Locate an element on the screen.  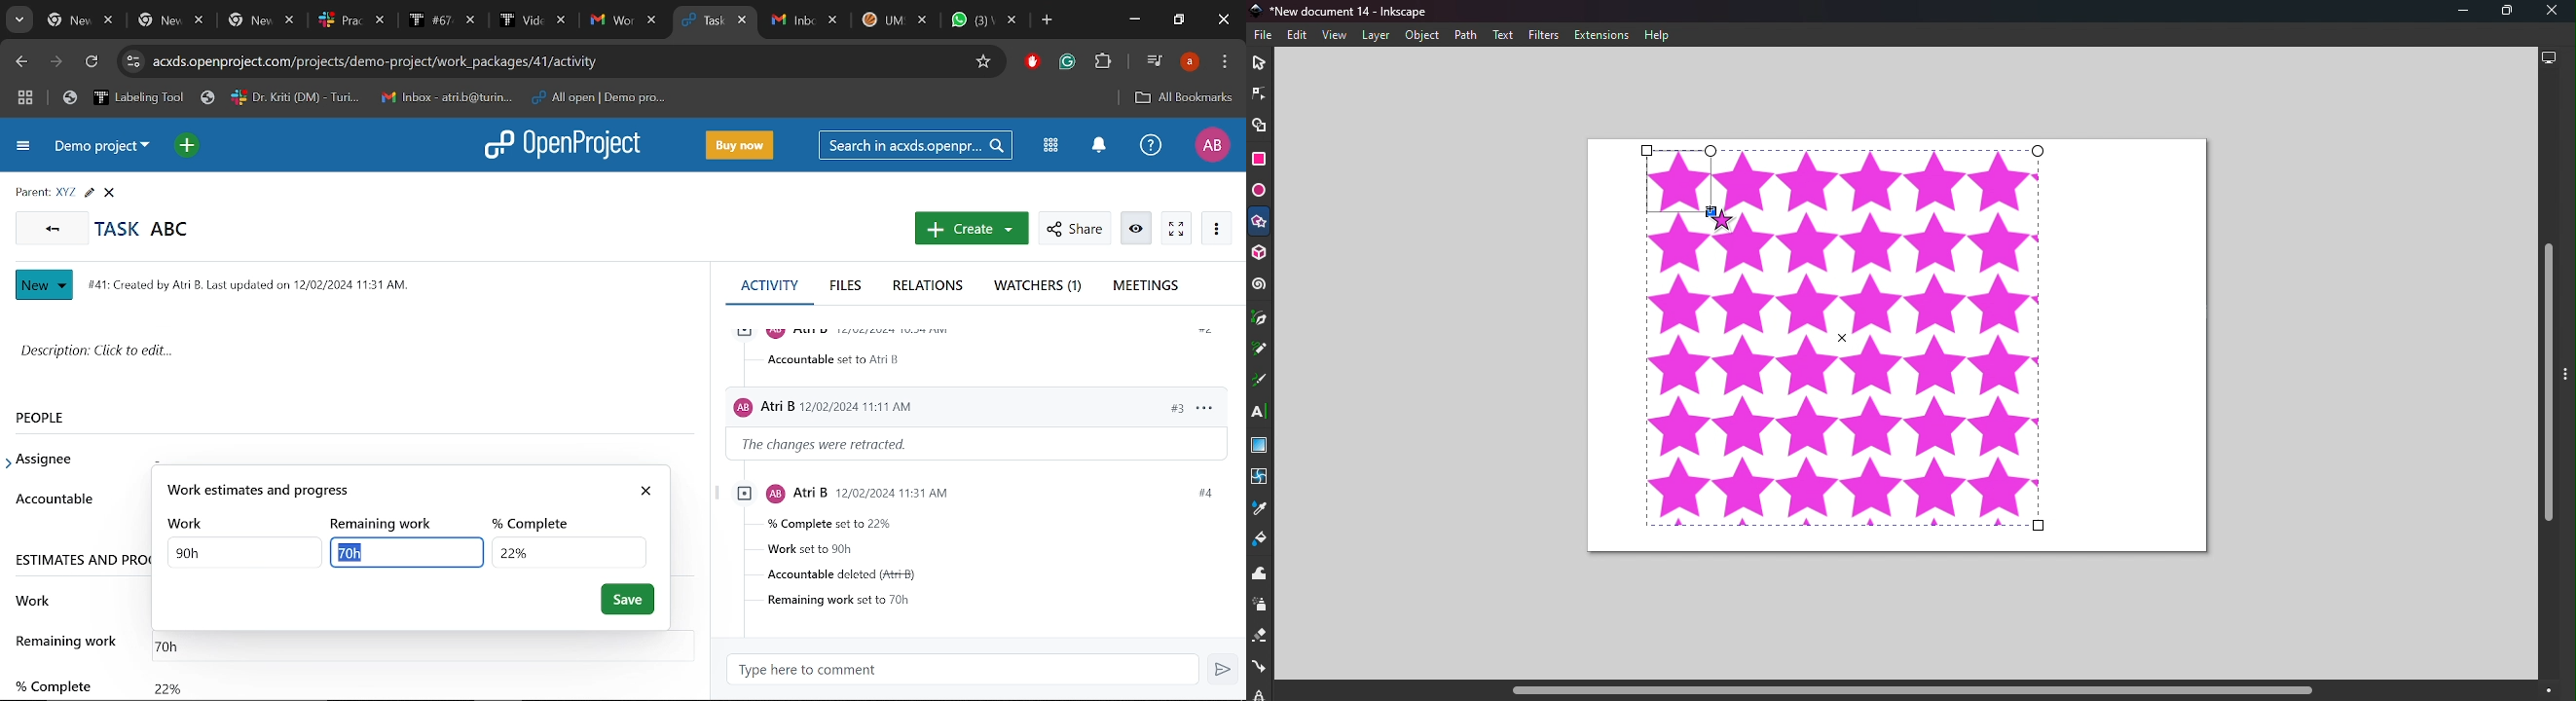
More is located at coordinates (1217, 229).